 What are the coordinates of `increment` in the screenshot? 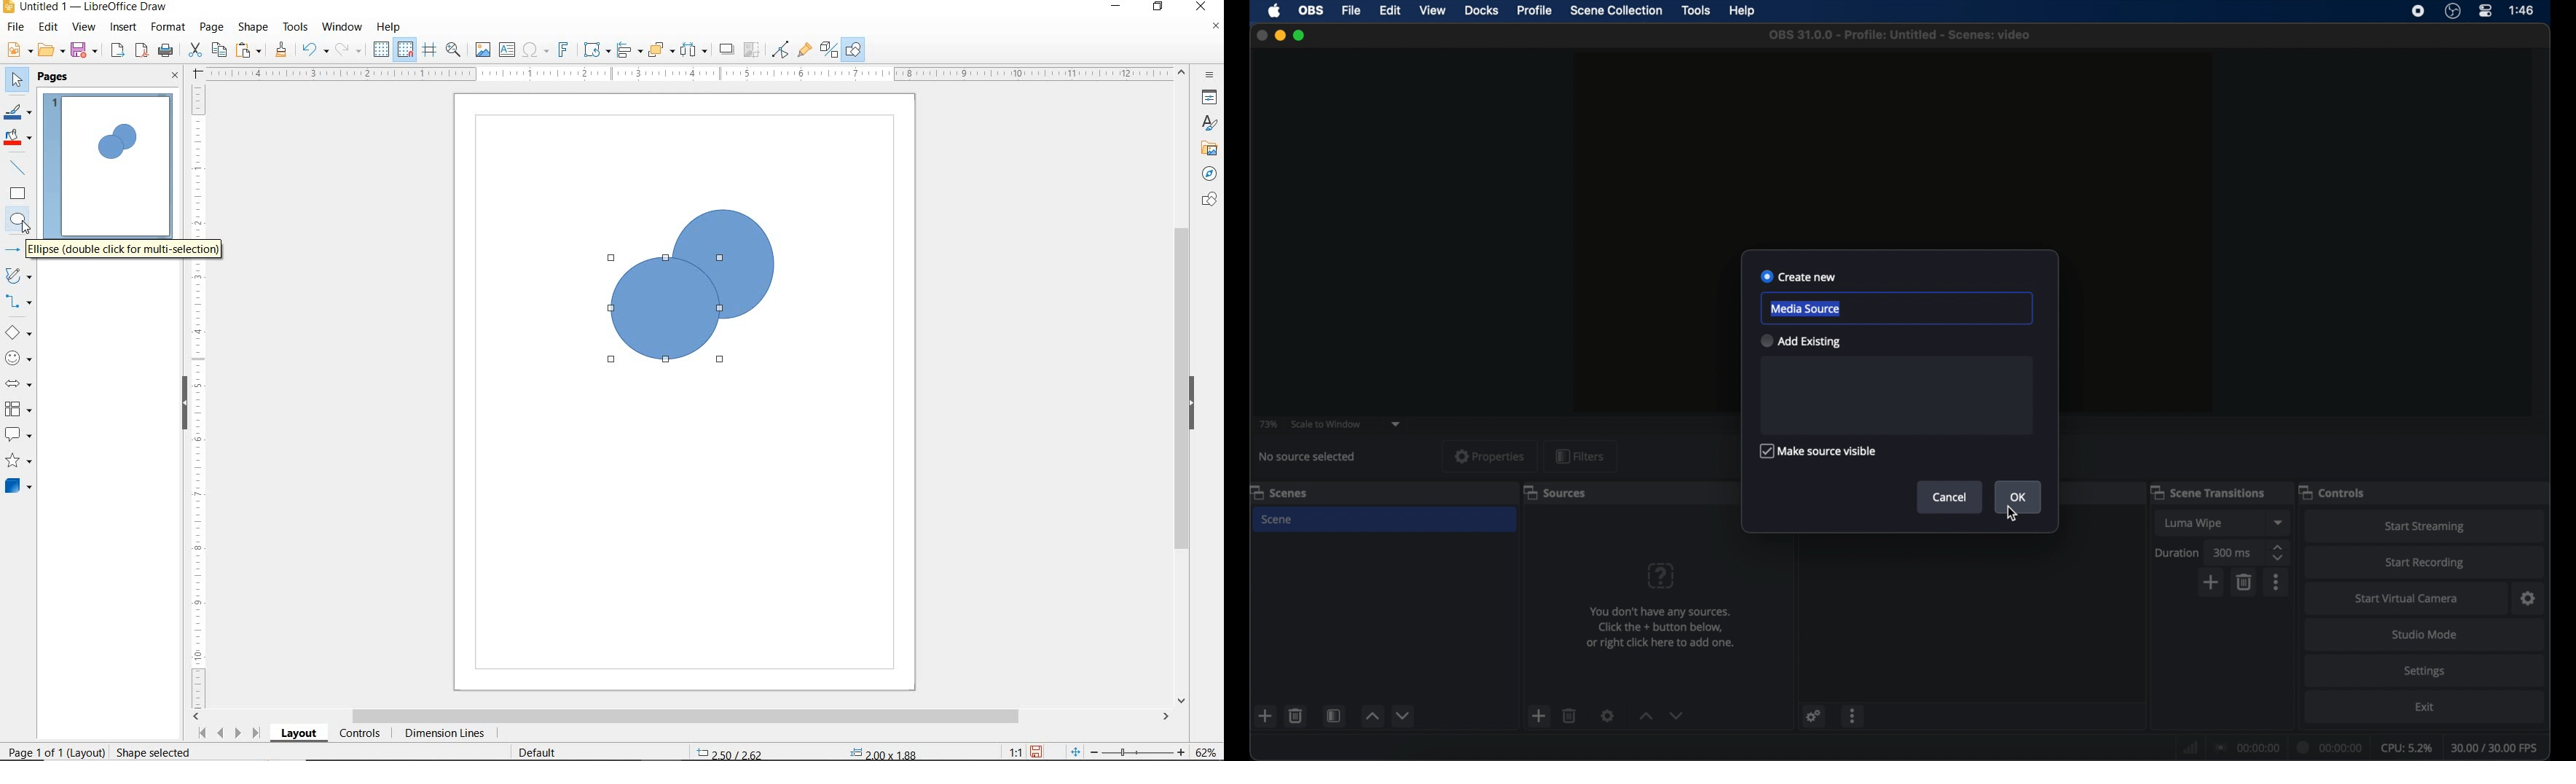 It's located at (1645, 715).